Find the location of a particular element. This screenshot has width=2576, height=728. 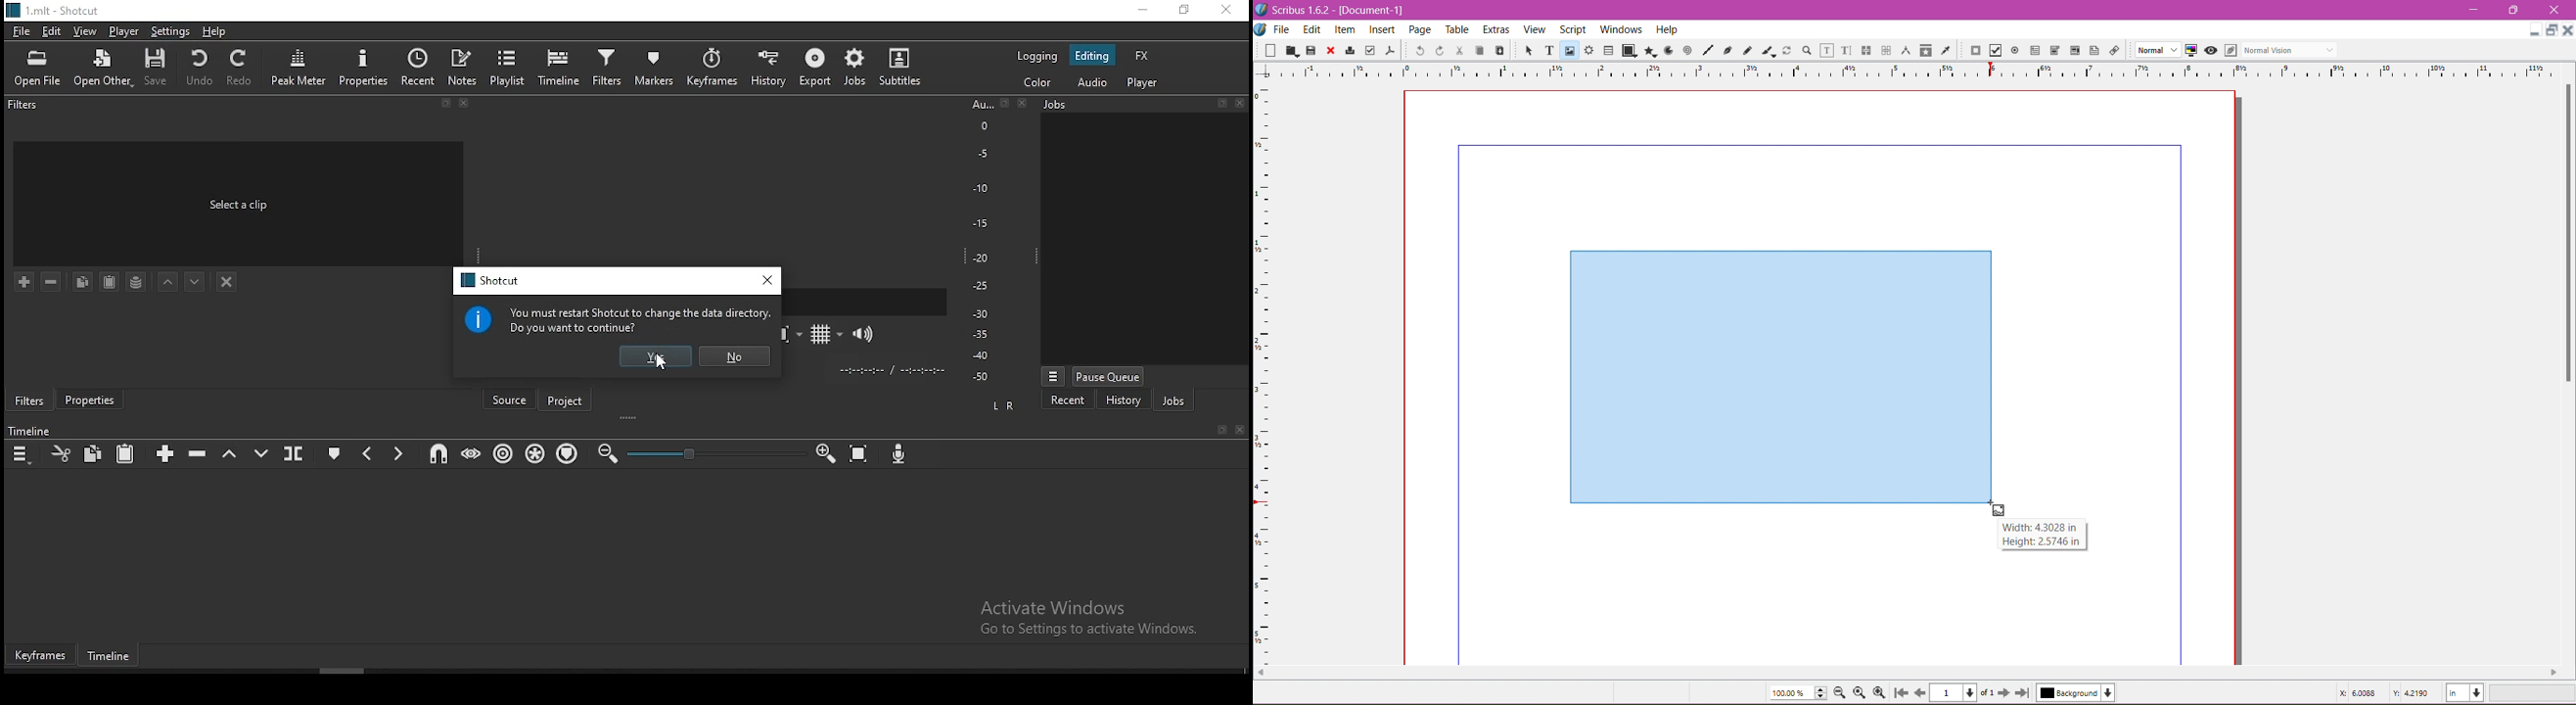

New is located at coordinates (1266, 51).